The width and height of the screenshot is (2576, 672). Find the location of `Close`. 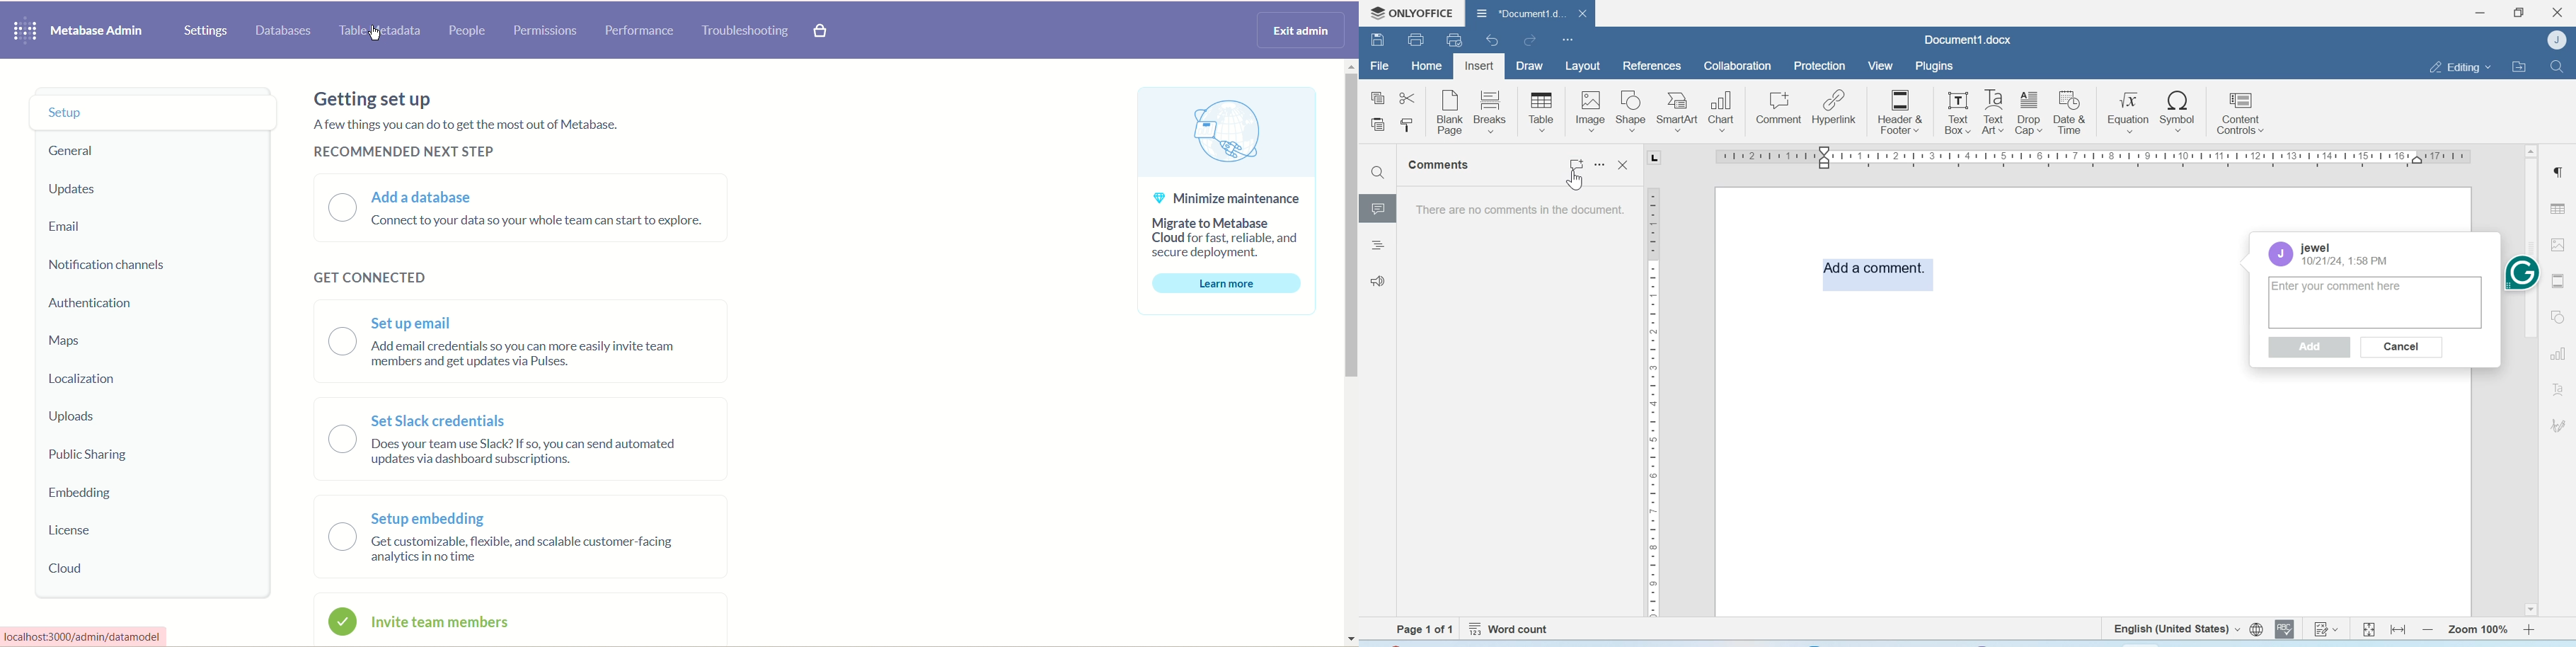

Close is located at coordinates (1626, 166).